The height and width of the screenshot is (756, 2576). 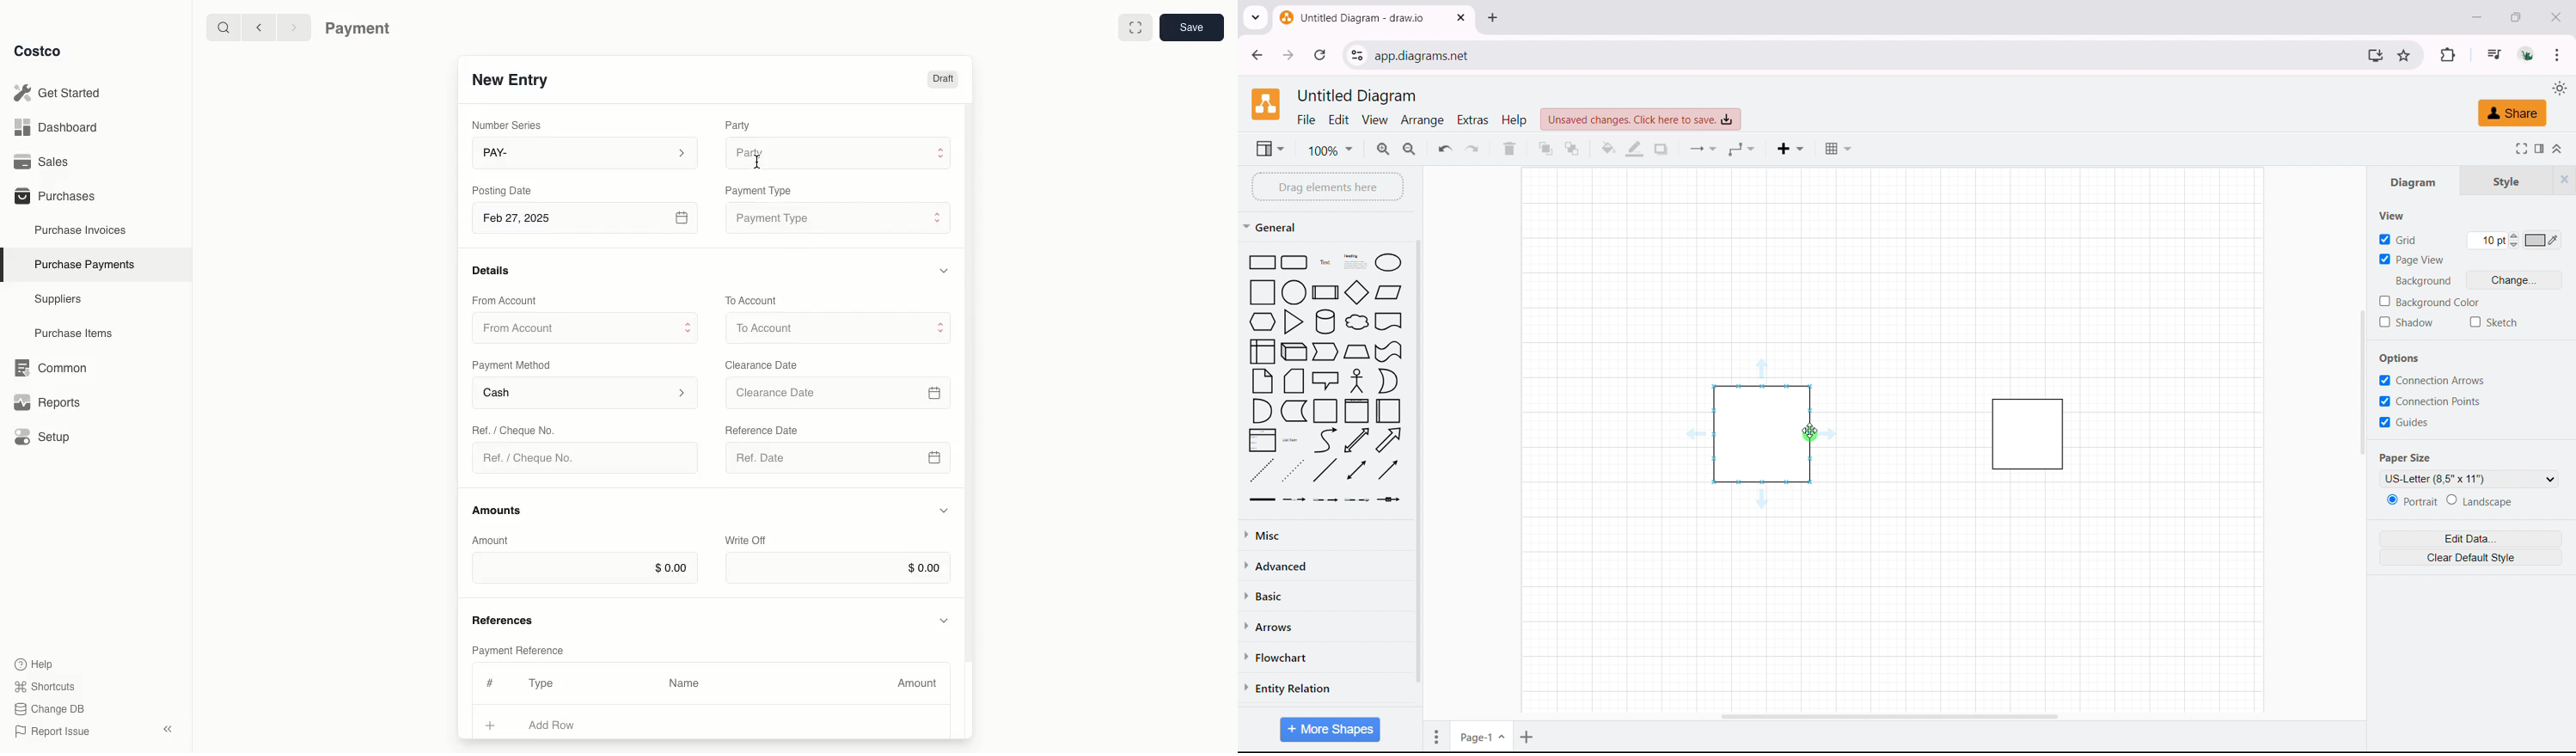 I want to click on arrows, so click(x=1325, y=625).